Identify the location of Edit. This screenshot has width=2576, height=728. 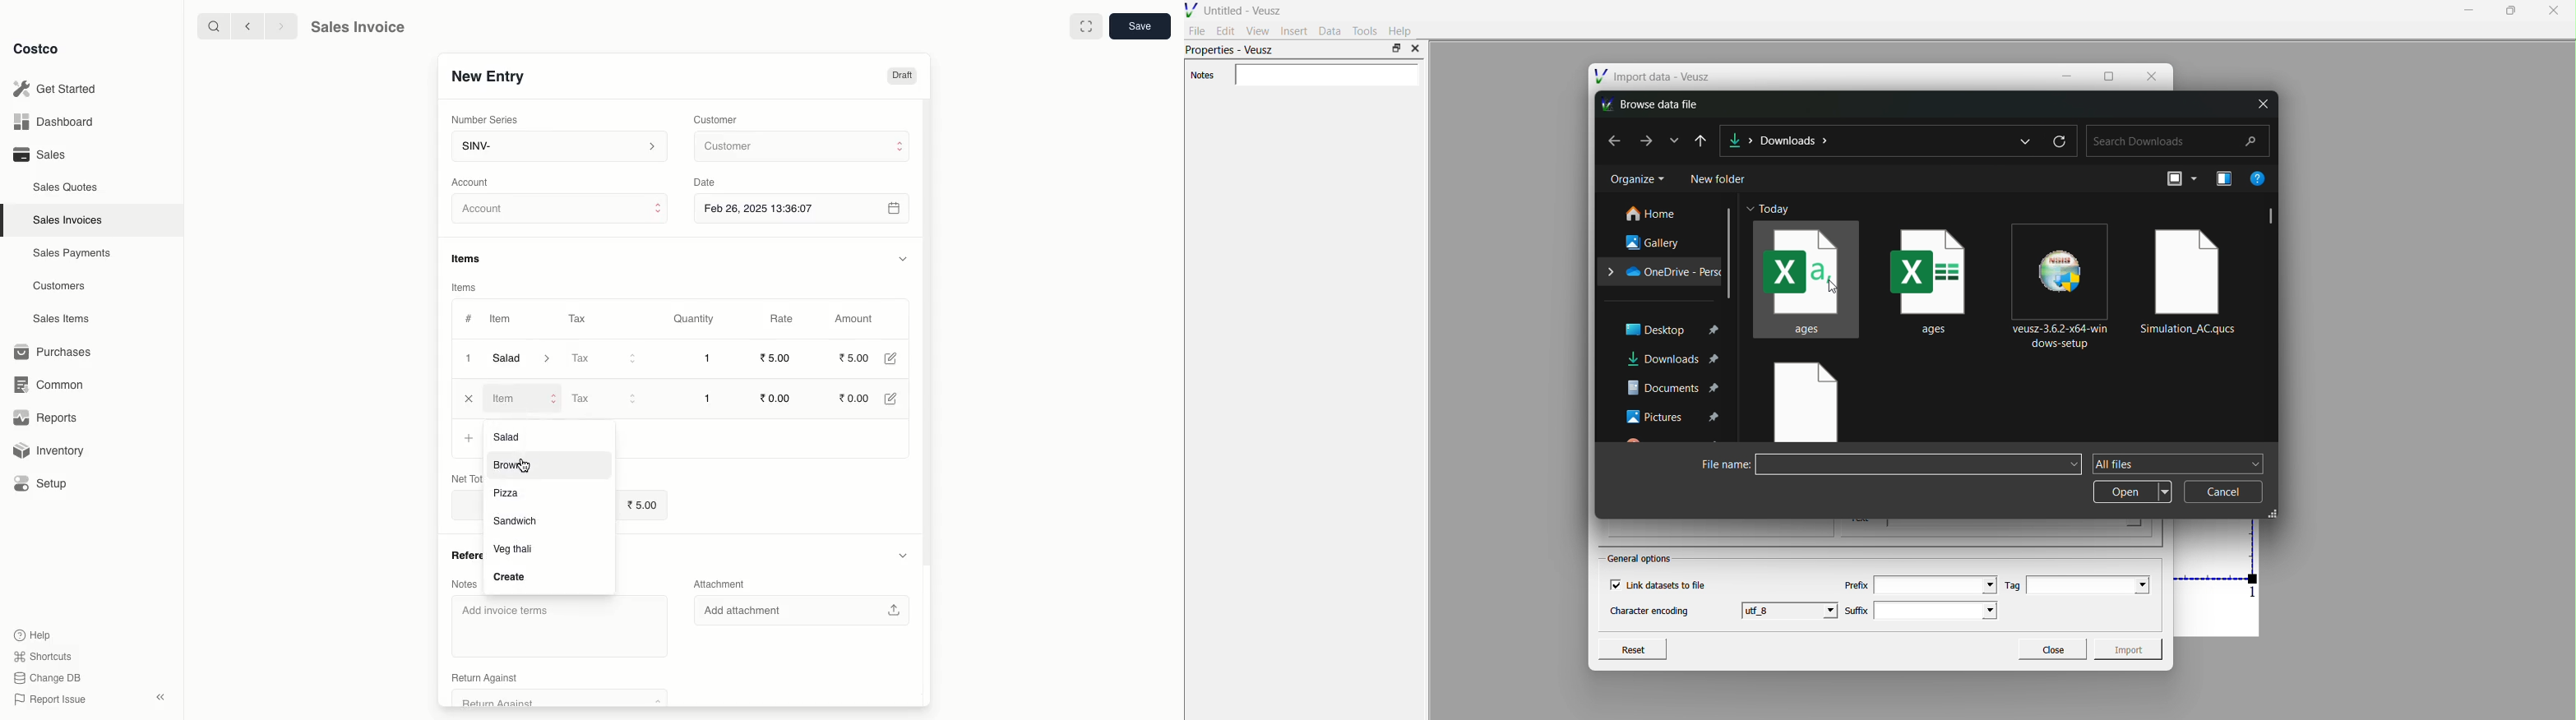
(893, 399).